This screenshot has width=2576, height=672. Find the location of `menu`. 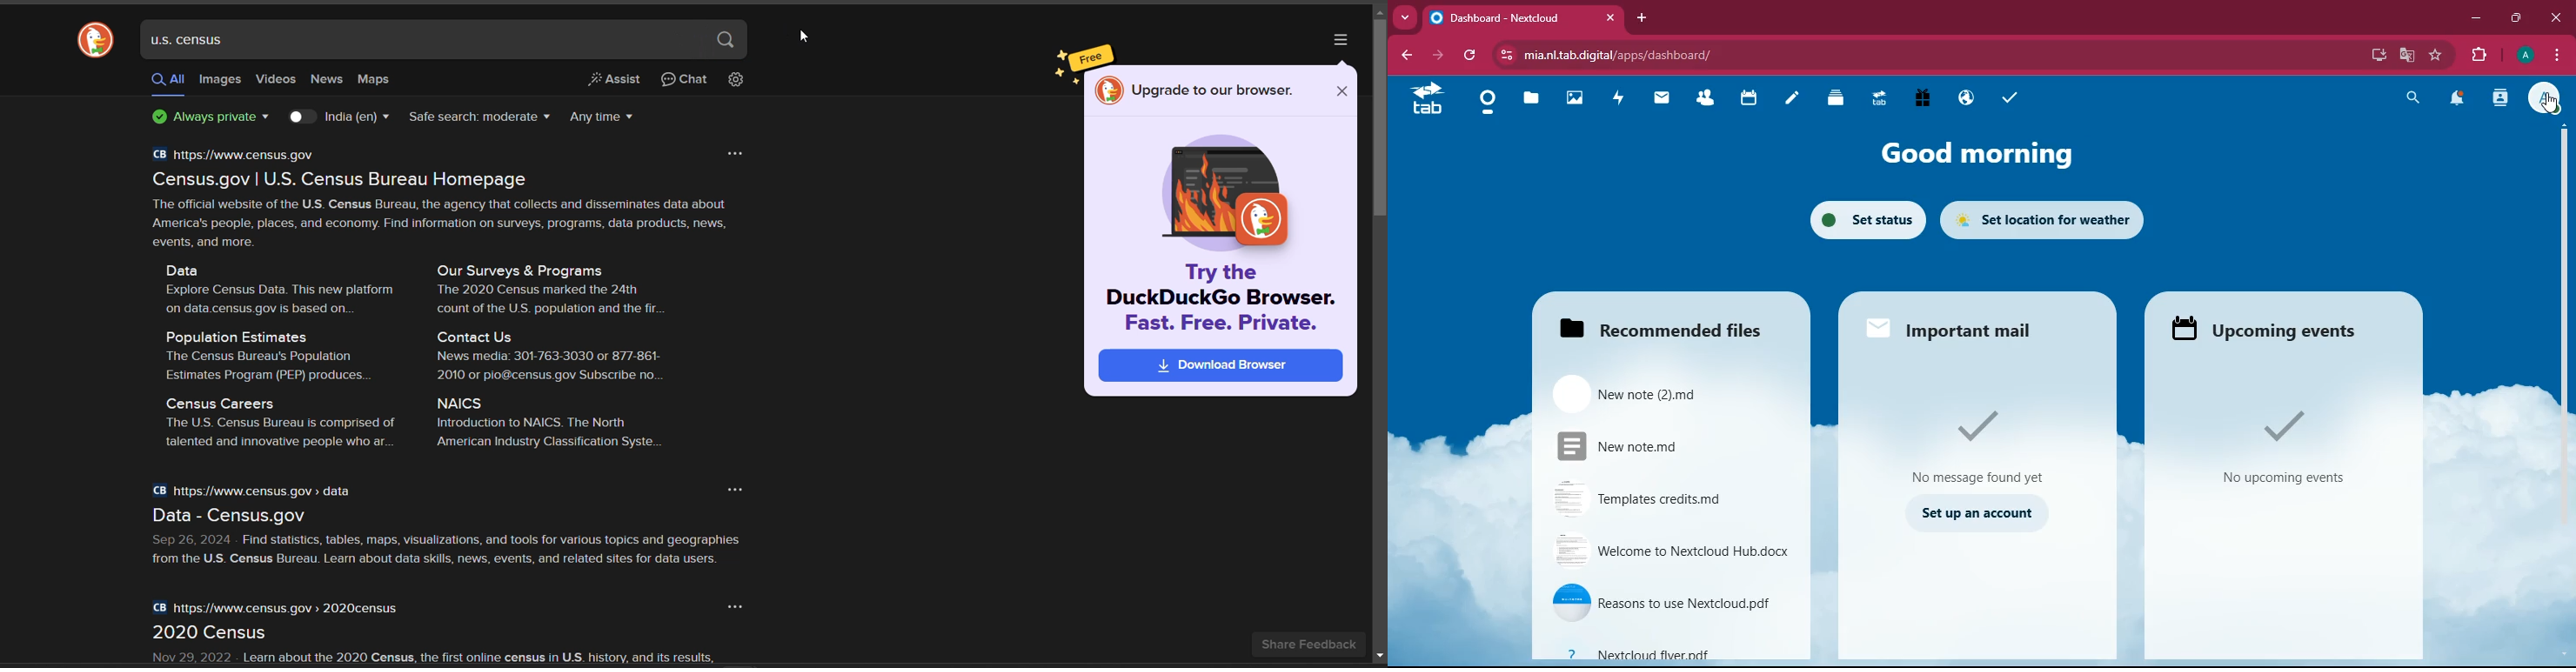

menu is located at coordinates (2555, 57).